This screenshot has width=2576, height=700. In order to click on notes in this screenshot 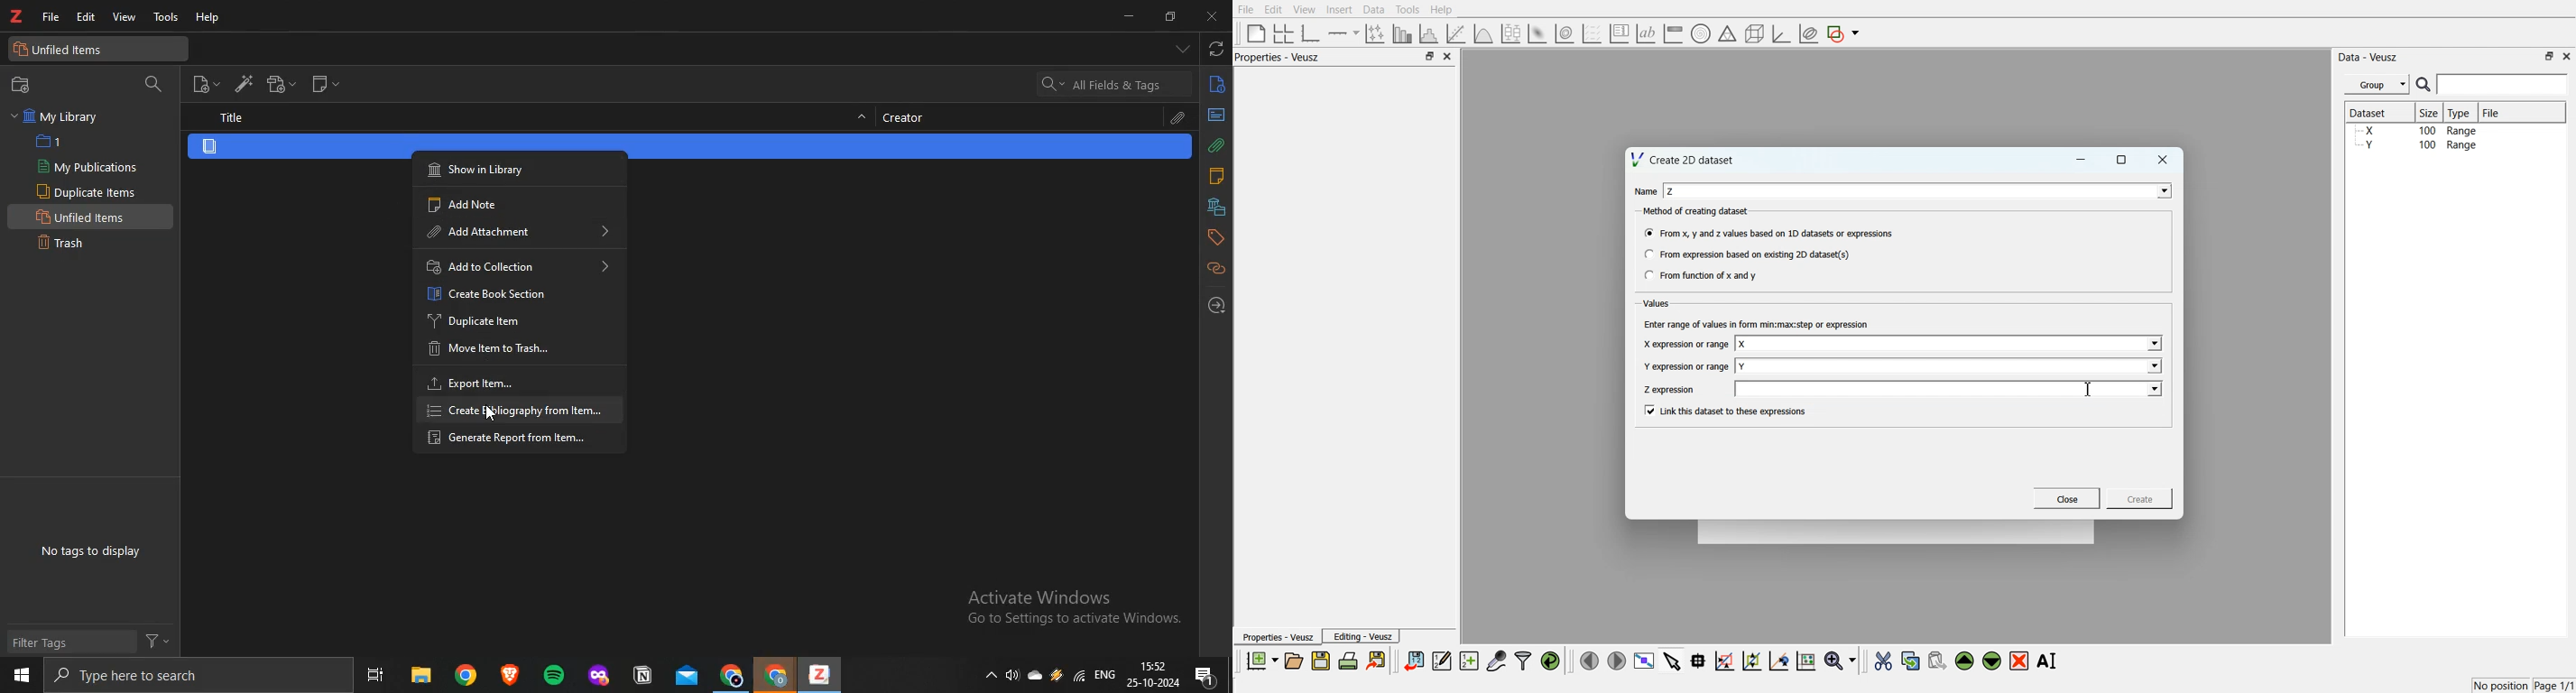, I will do `click(1216, 176)`.